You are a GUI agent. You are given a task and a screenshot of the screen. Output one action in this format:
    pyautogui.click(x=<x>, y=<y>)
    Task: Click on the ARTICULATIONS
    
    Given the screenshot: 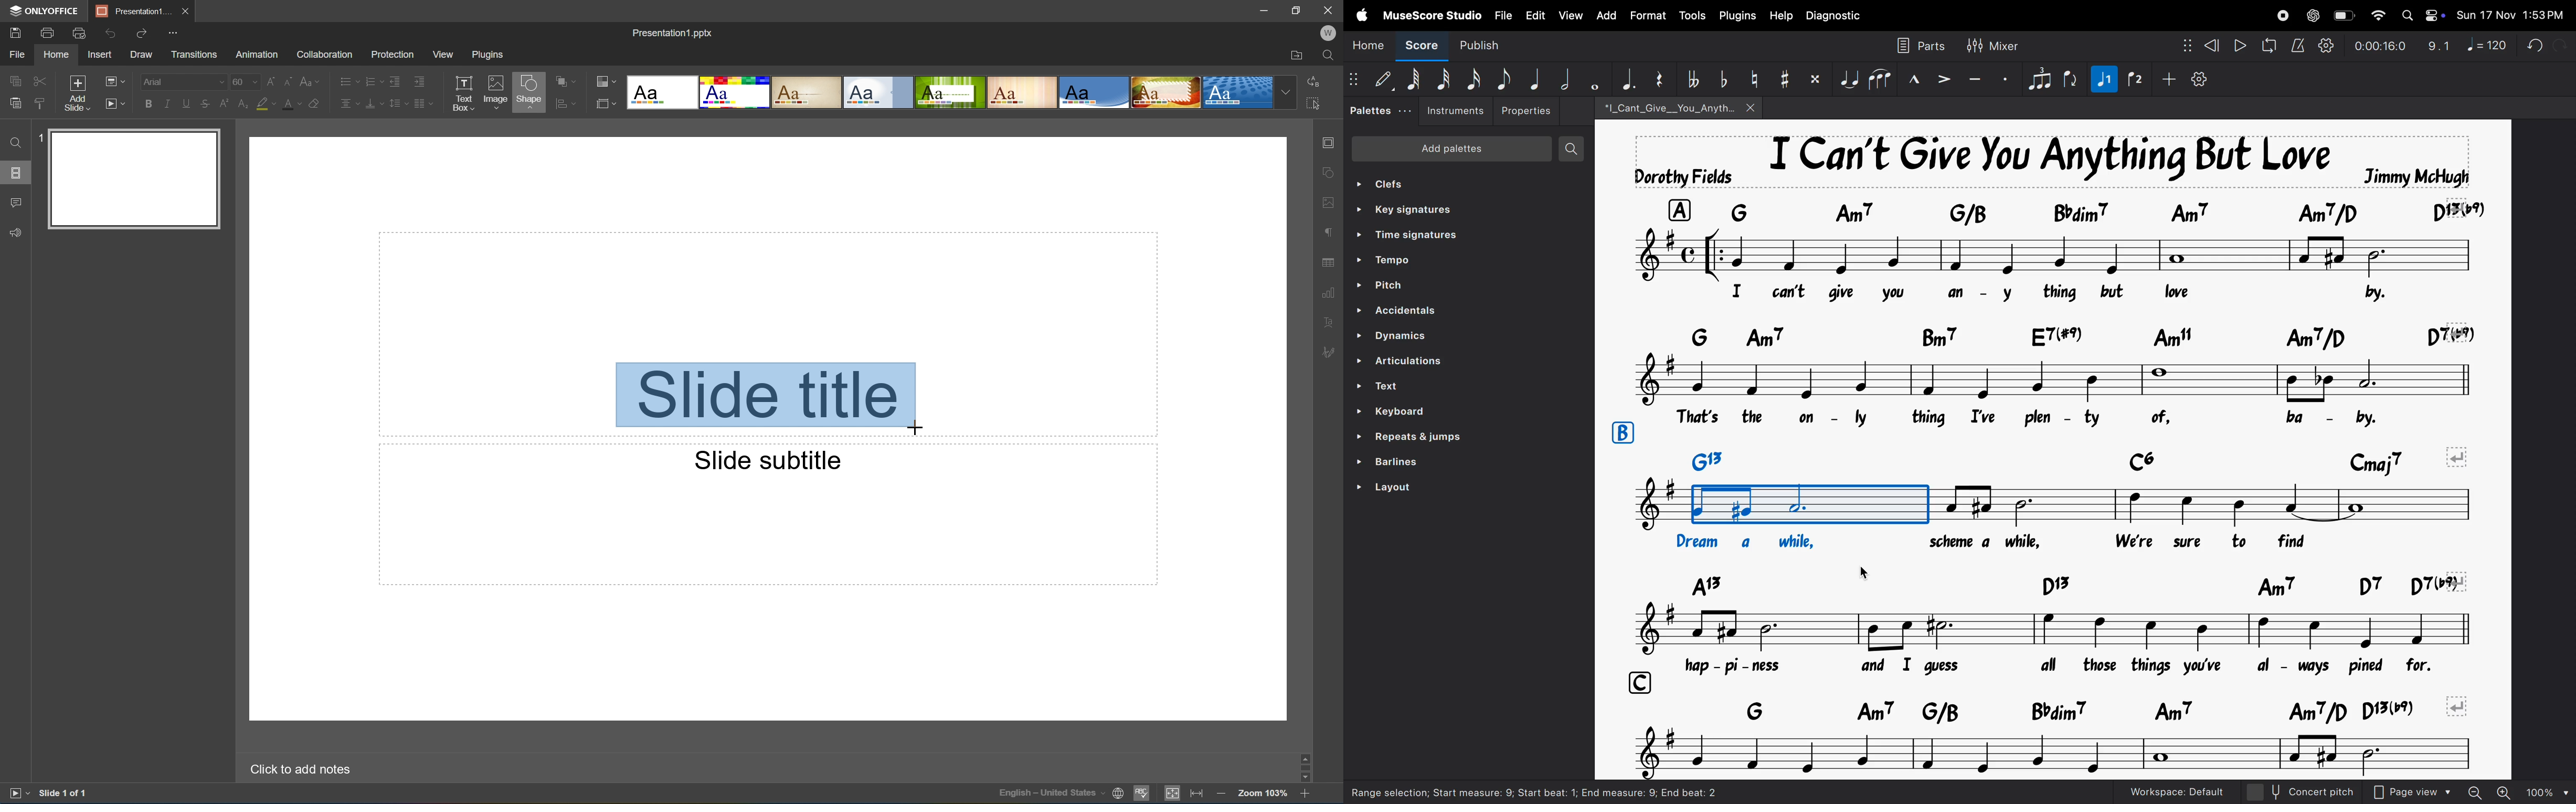 What is the action you would take?
    pyautogui.click(x=1402, y=361)
    